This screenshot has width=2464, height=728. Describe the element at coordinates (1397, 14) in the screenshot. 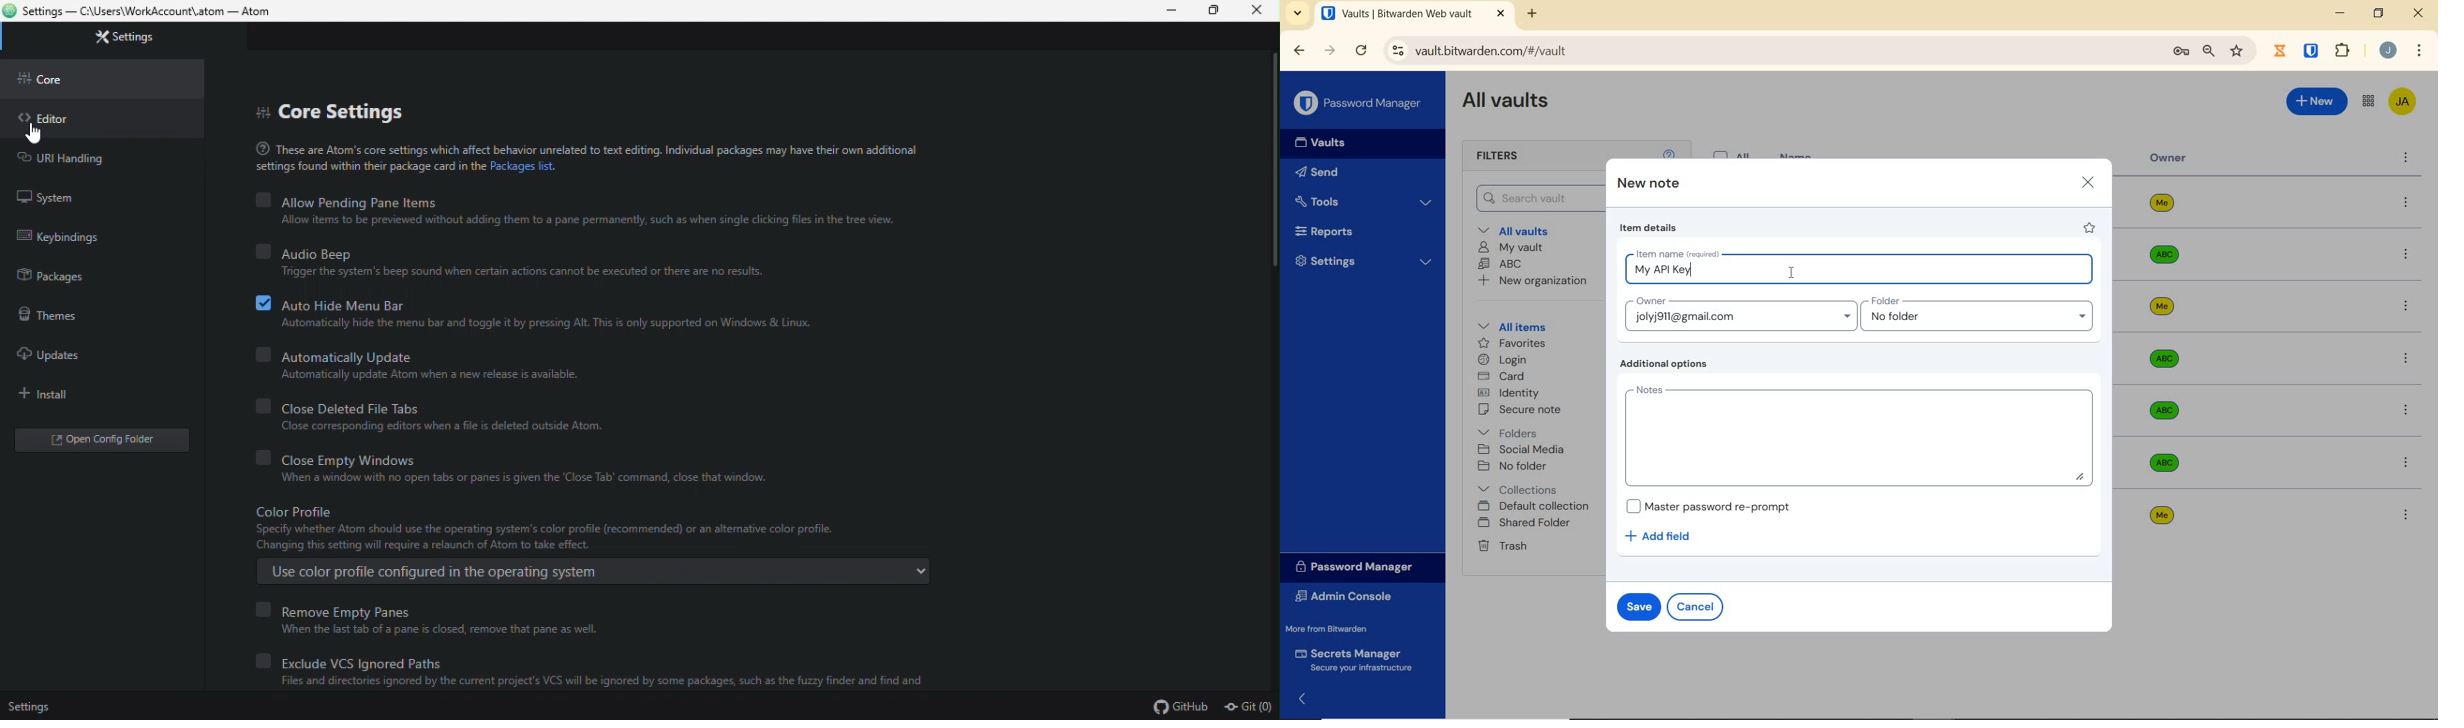

I see `open tab` at that location.